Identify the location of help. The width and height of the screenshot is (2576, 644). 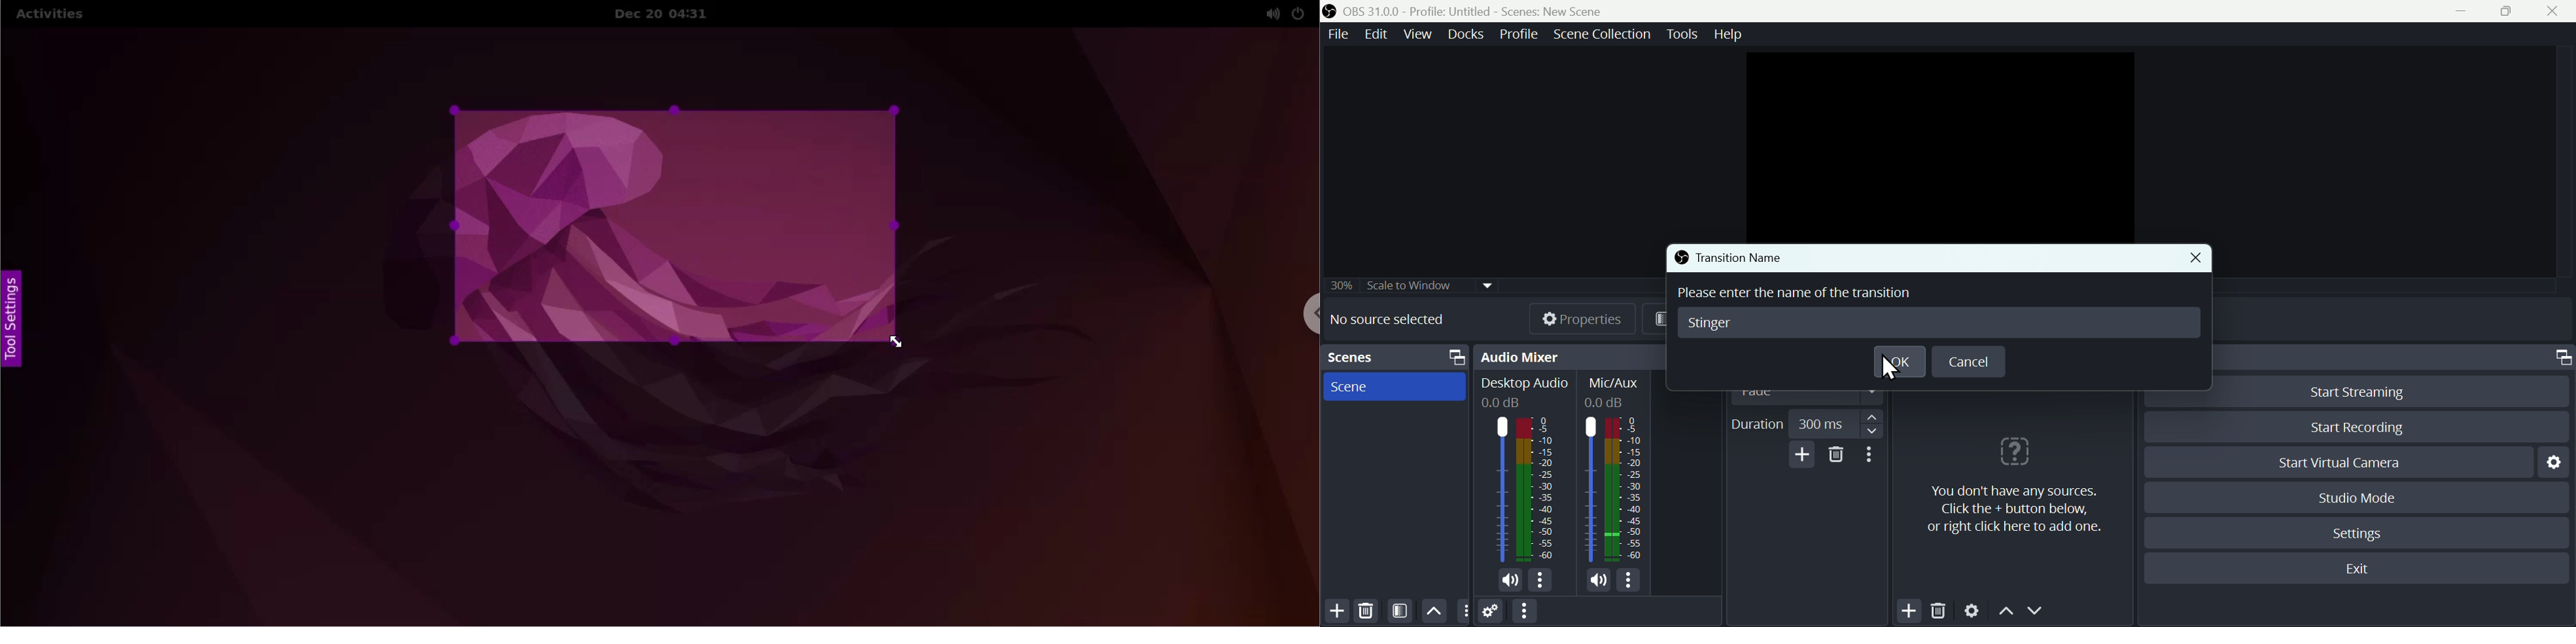
(2011, 481).